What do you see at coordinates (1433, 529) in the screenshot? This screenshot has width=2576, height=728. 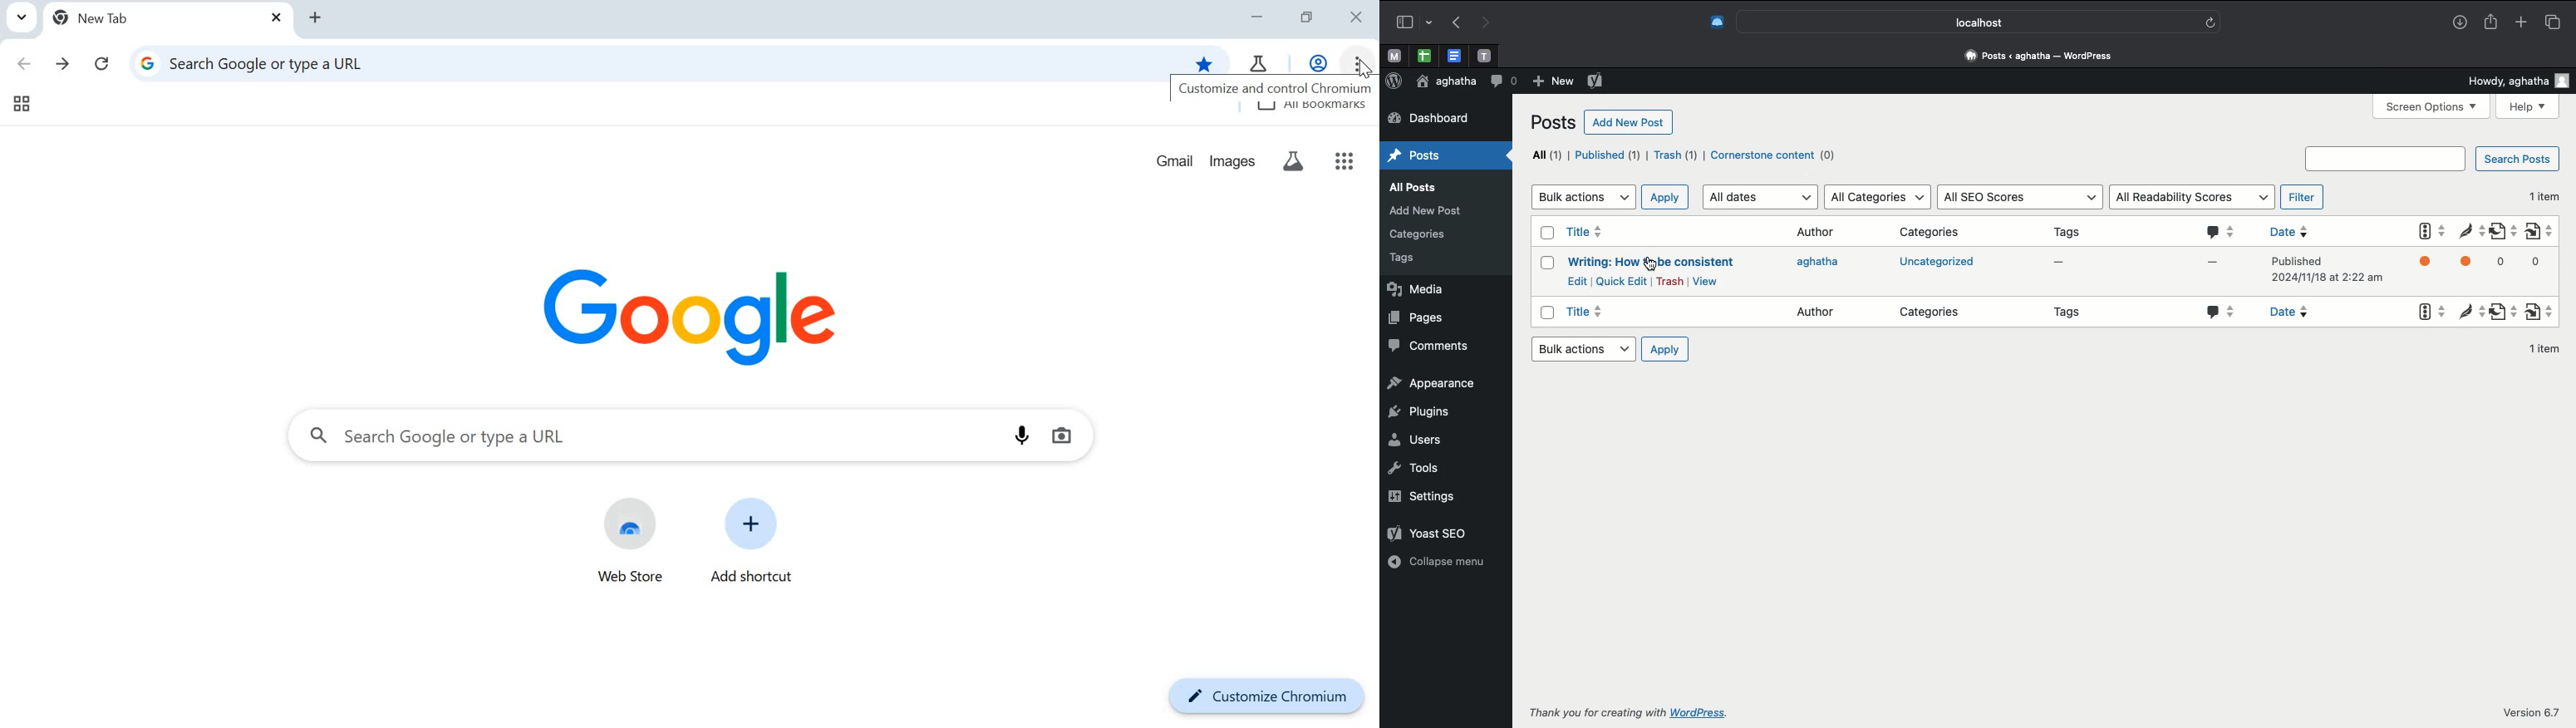 I see `Yoast` at bounding box center [1433, 529].